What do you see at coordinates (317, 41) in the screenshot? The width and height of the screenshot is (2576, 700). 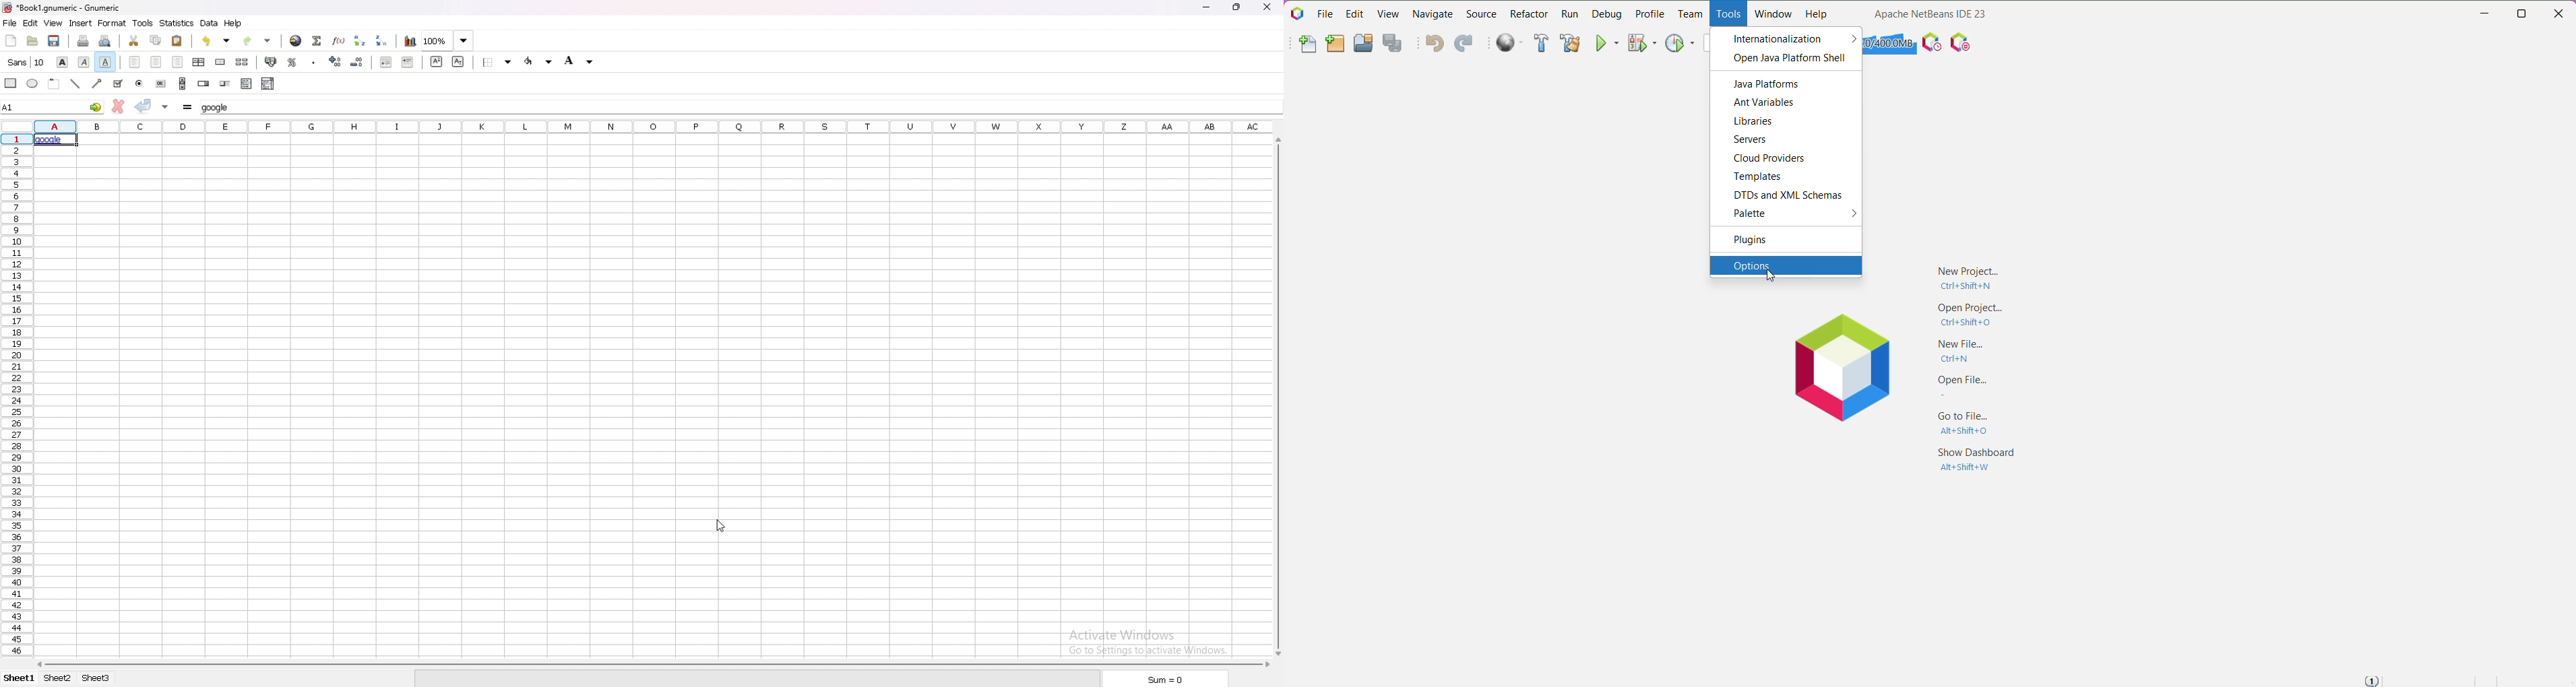 I see `summation` at bounding box center [317, 41].